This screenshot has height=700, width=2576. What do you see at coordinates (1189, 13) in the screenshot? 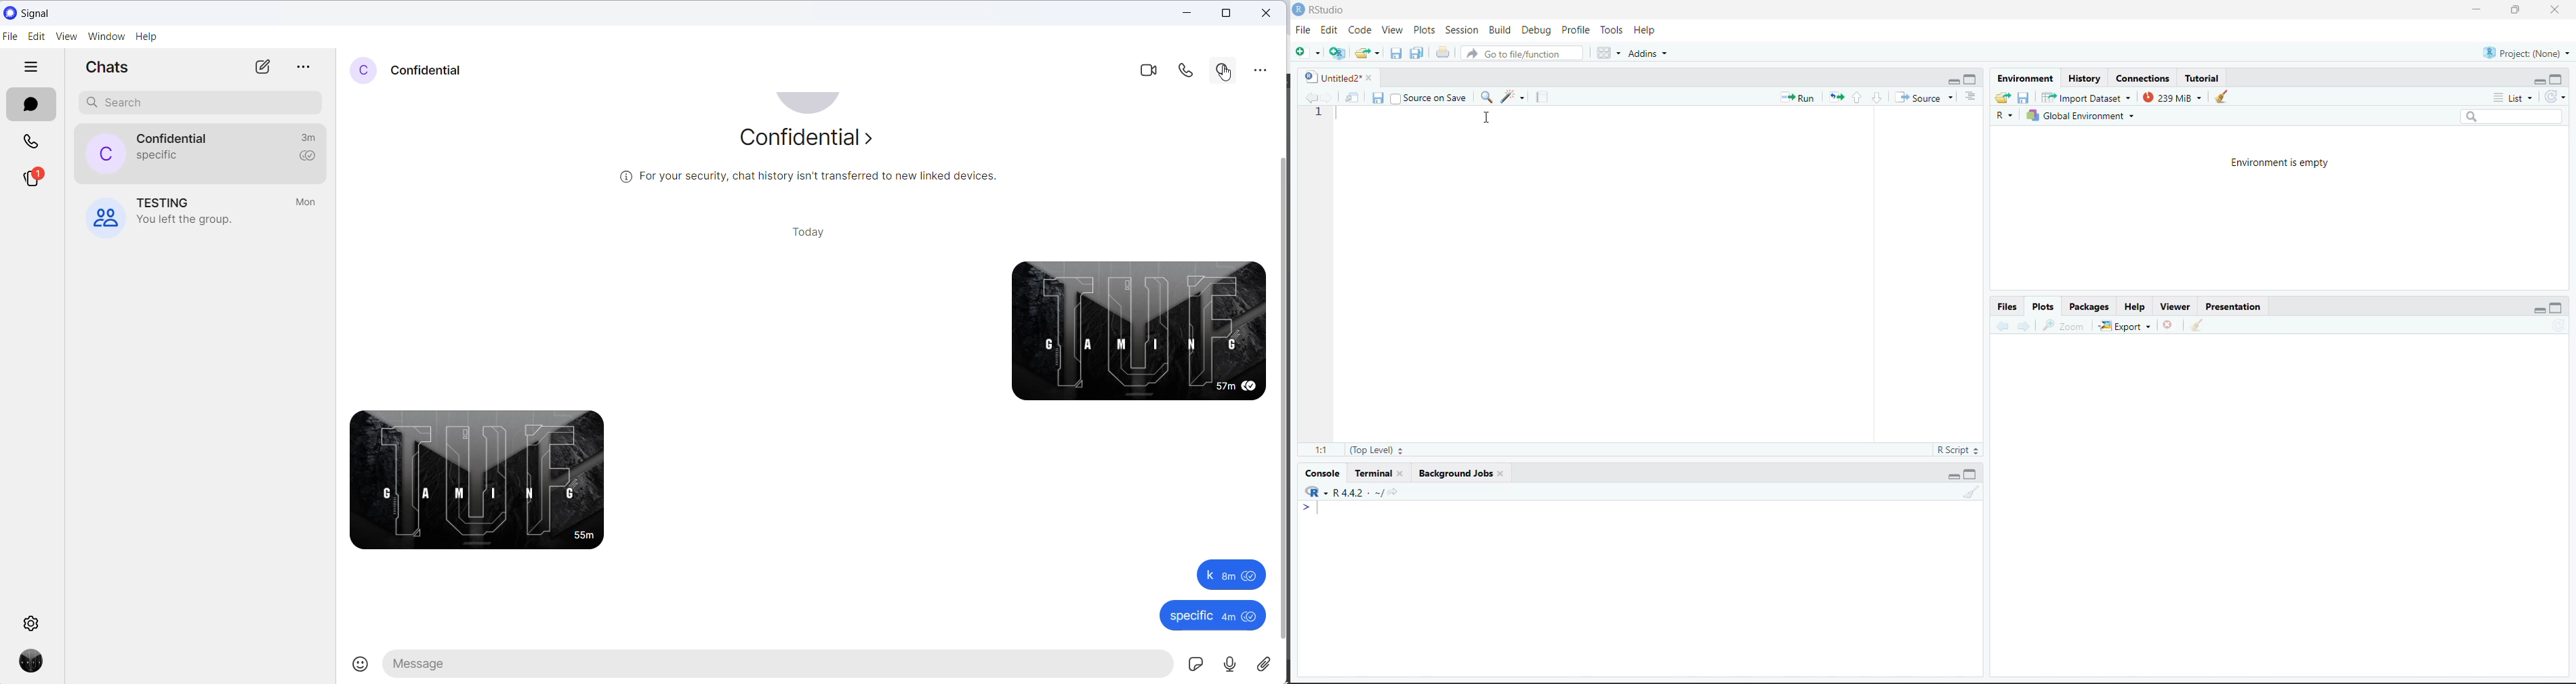
I see `close` at bounding box center [1189, 13].